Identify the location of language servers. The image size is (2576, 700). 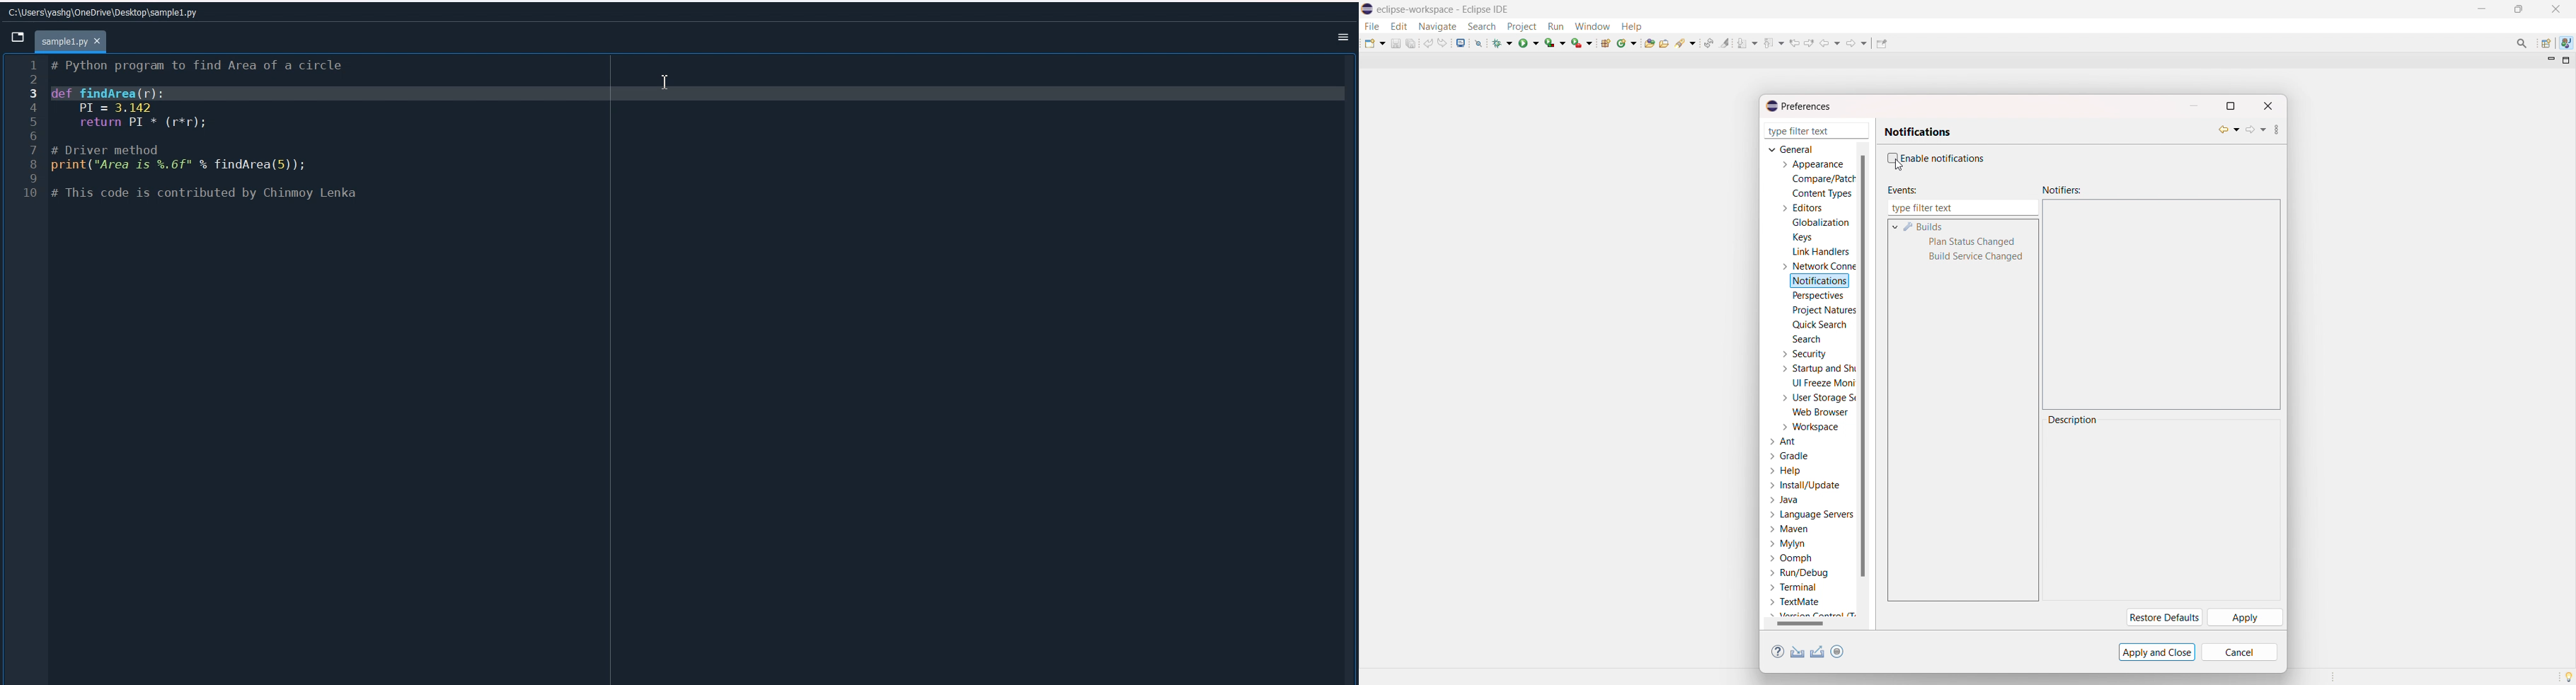
(1812, 514).